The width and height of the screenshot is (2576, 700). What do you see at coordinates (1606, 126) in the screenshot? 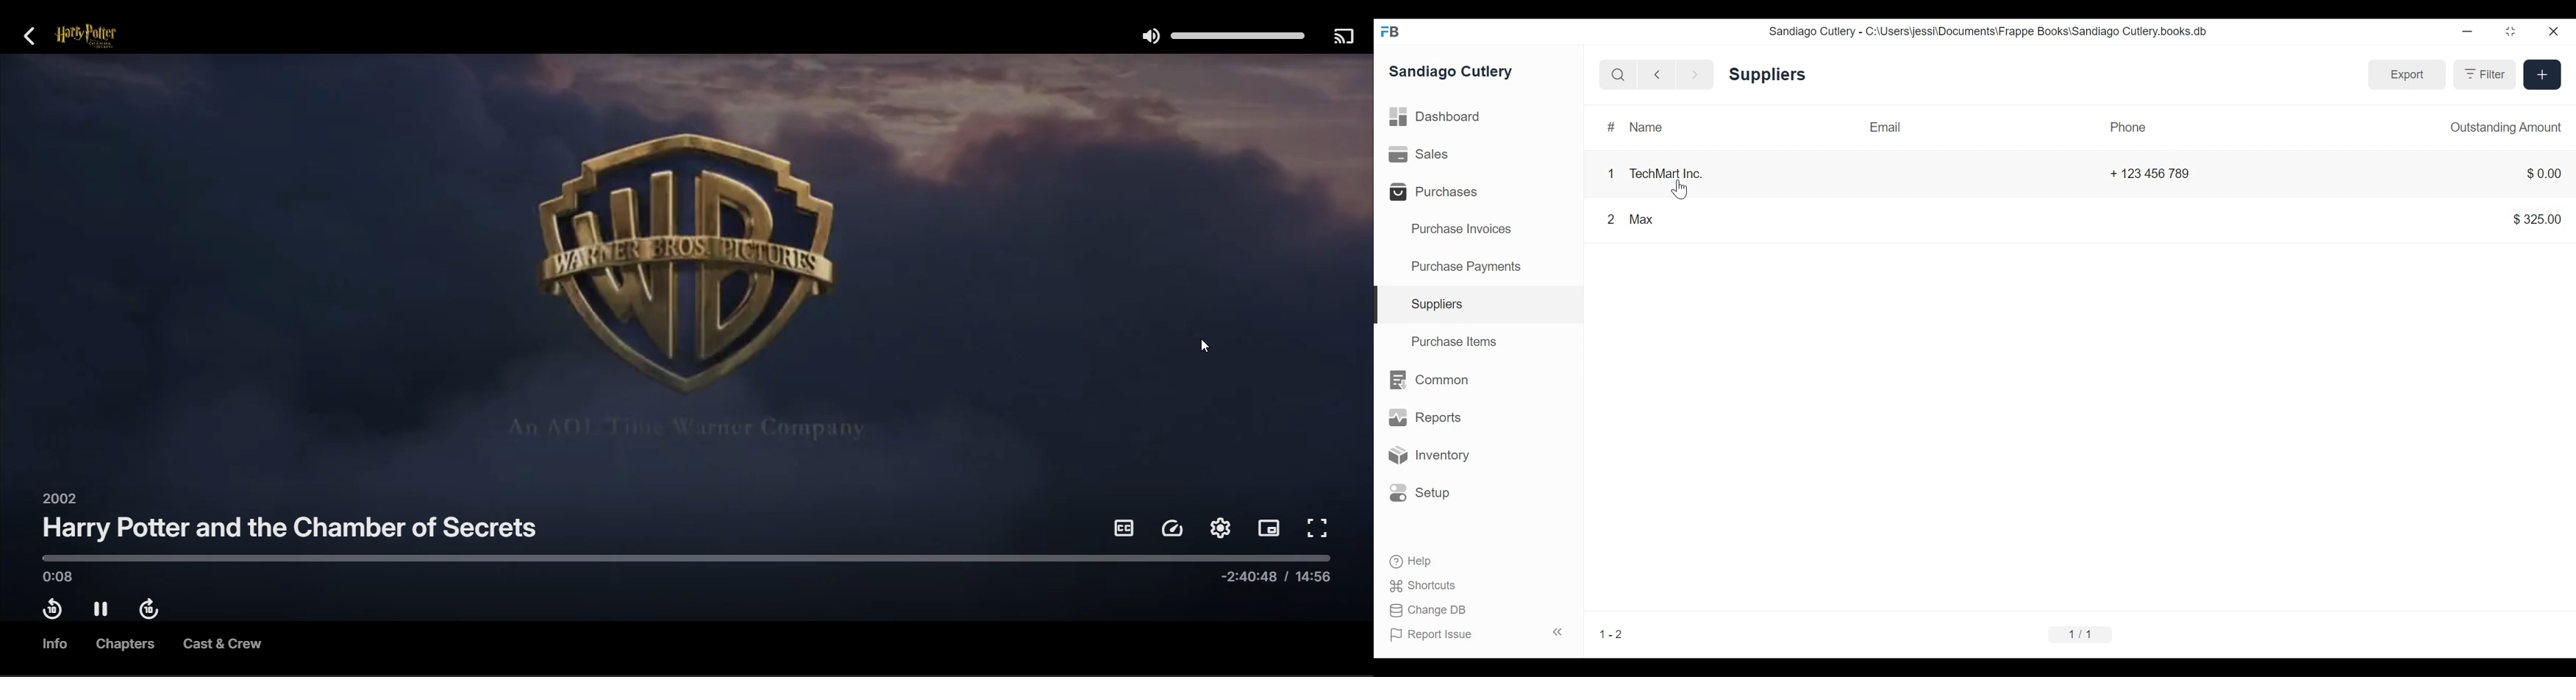
I see `#` at bounding box center [1606, 126].